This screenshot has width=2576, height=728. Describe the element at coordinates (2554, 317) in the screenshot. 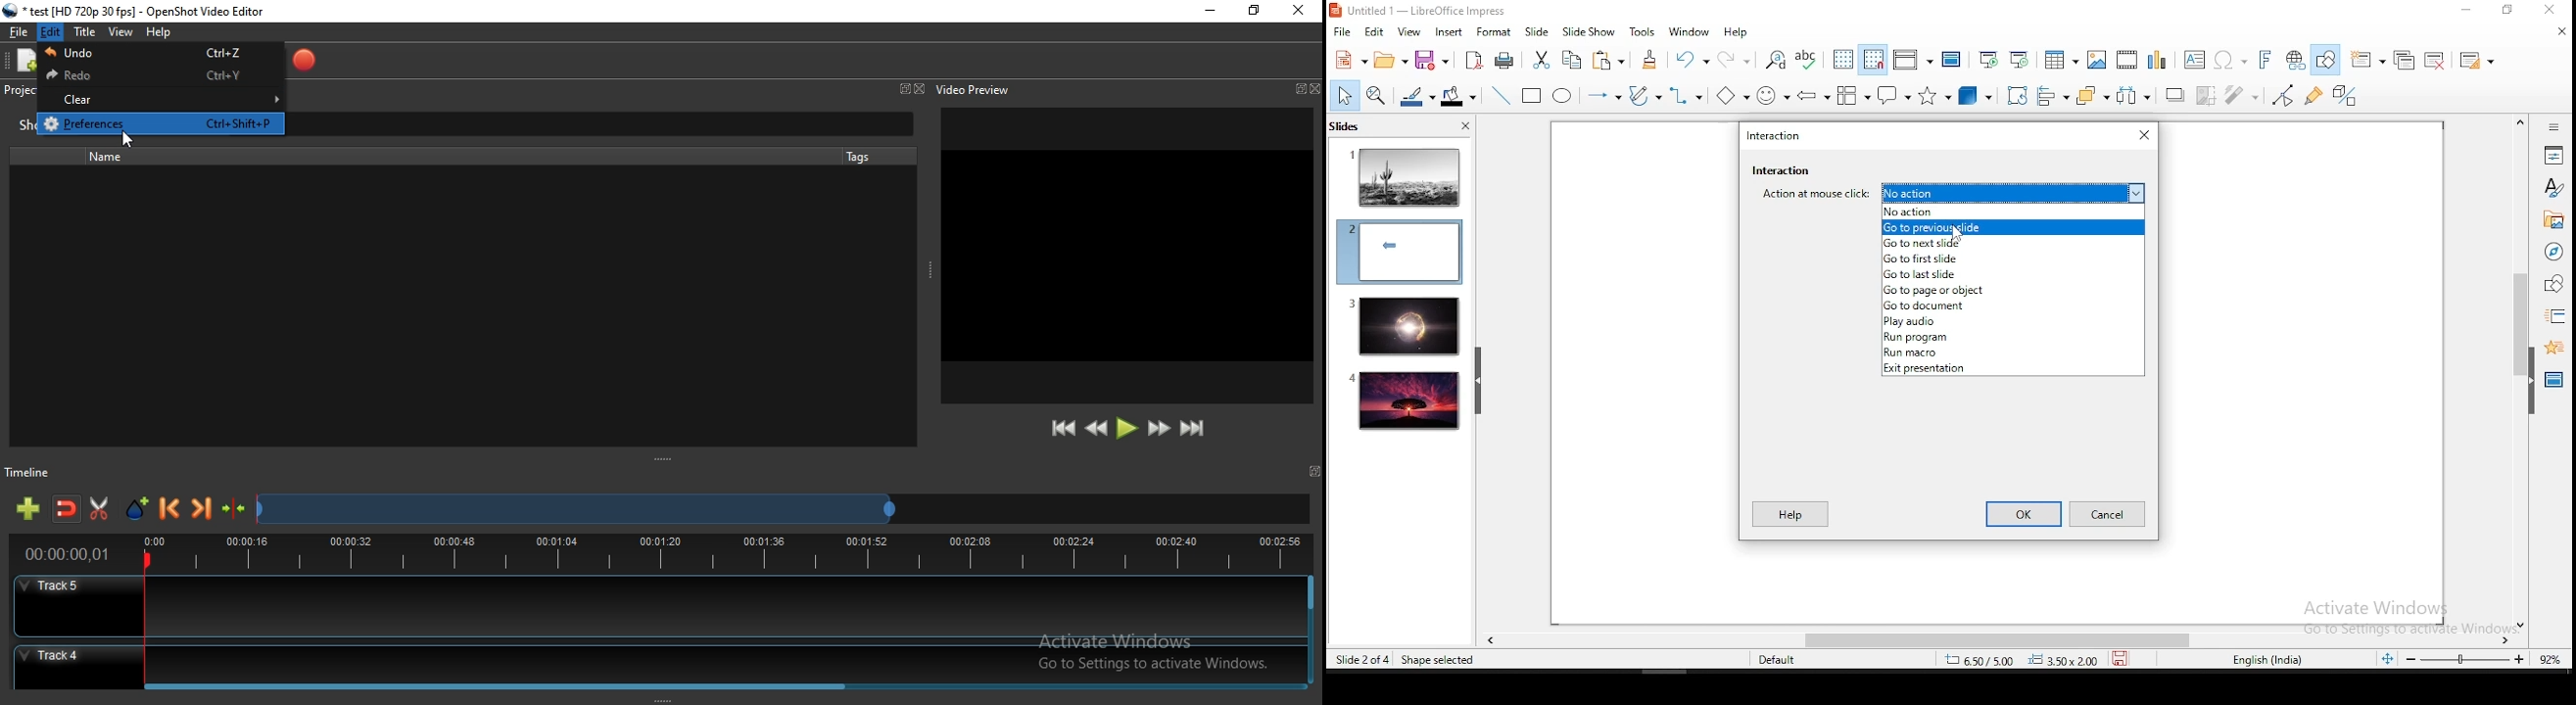

I see `slide transition` at that location.